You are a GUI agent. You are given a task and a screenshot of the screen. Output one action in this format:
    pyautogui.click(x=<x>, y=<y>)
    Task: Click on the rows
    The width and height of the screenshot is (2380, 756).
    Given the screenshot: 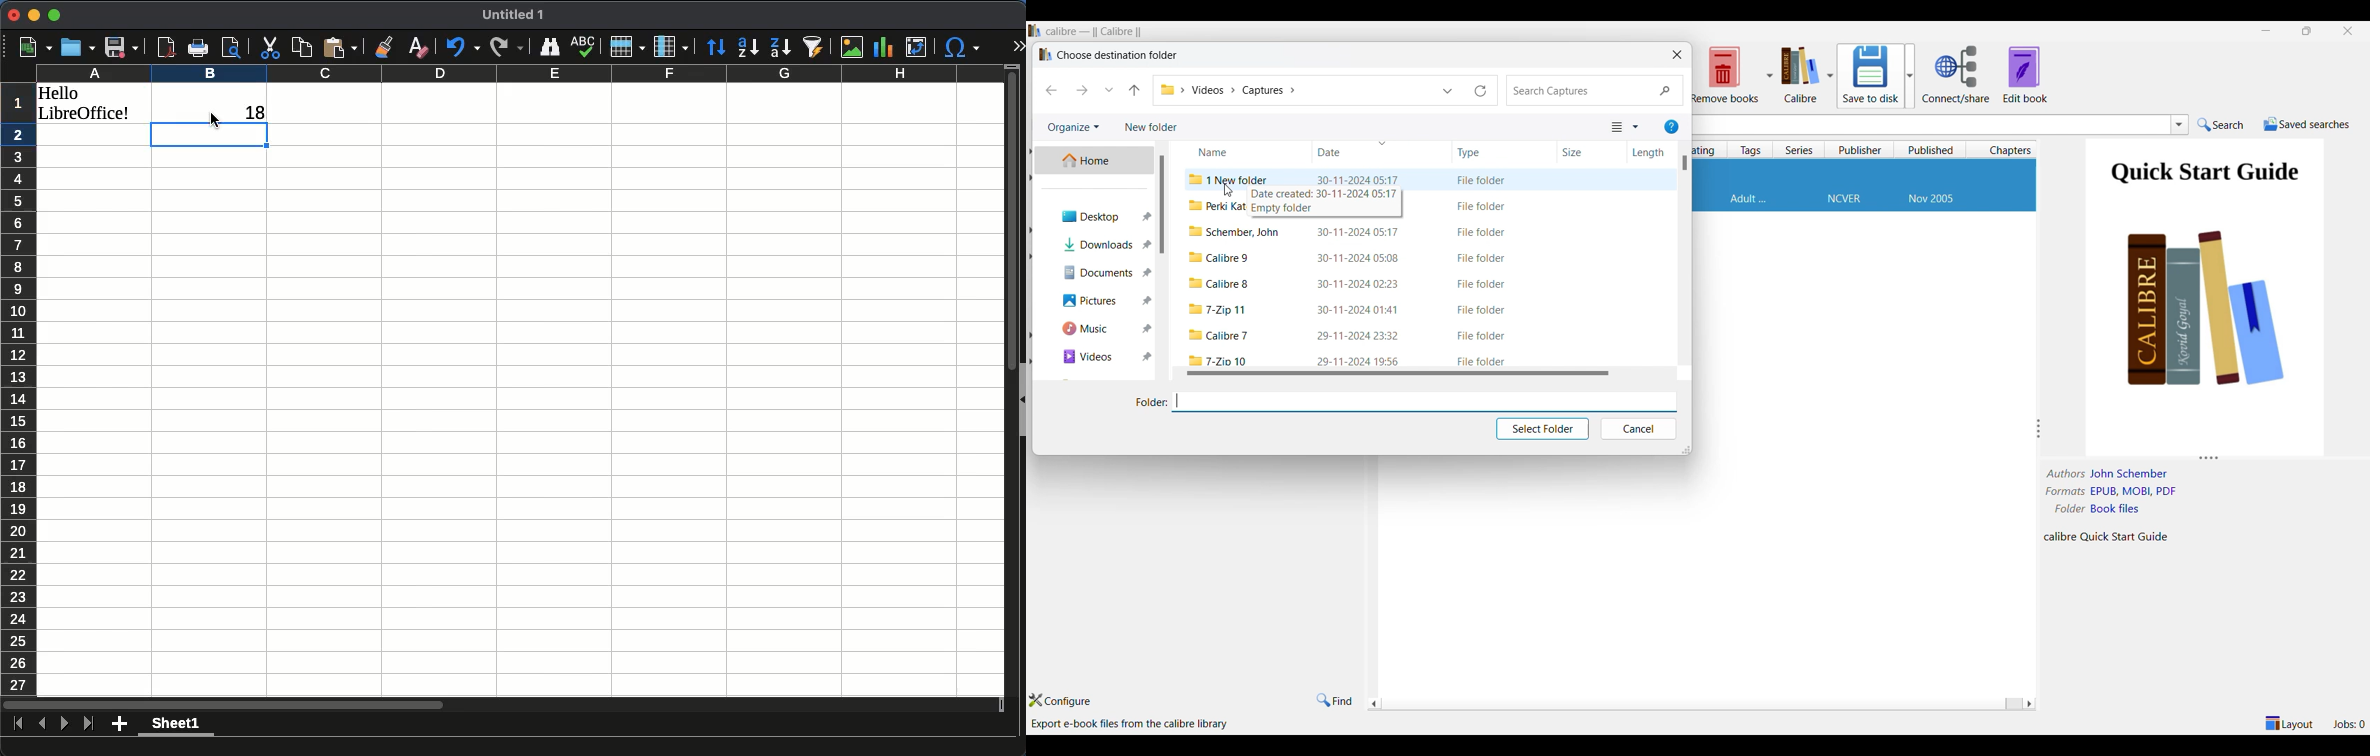 What is the action you would take?
    pyautogui.click(x=628, y=45)
    